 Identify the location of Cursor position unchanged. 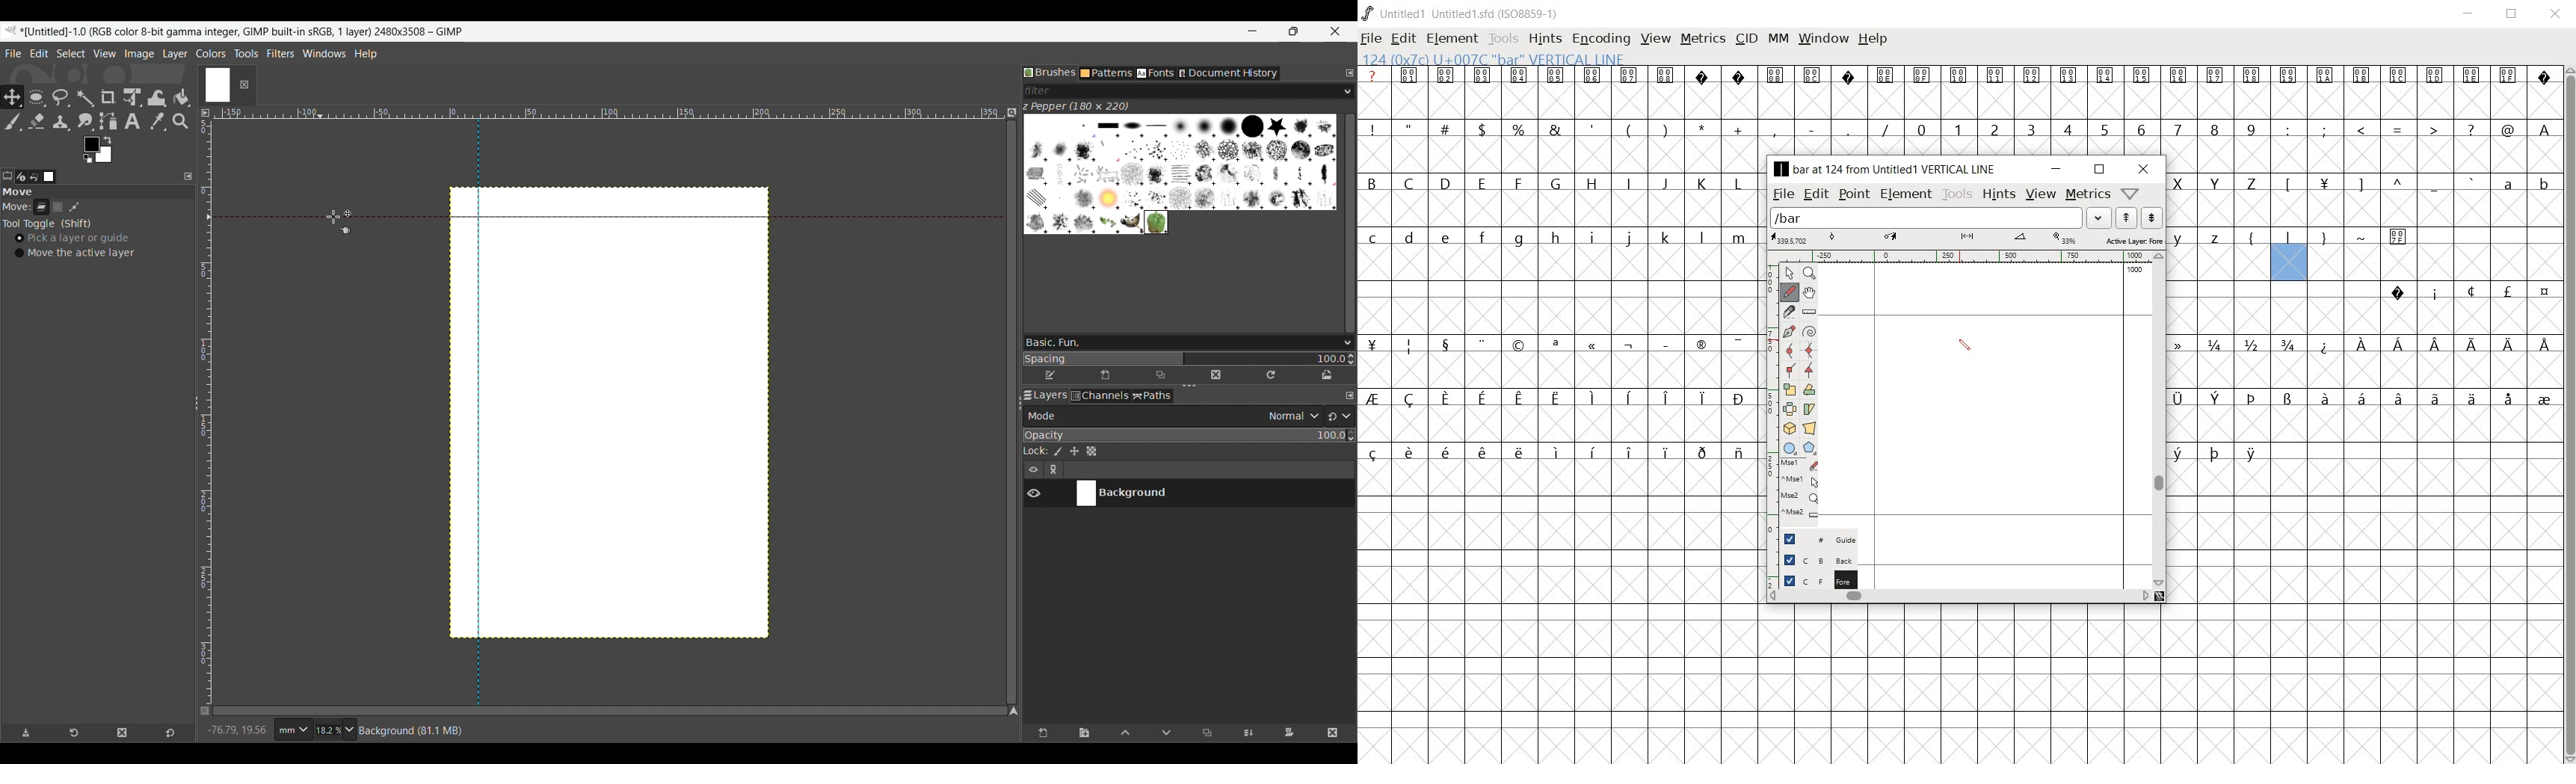
(337, 223).